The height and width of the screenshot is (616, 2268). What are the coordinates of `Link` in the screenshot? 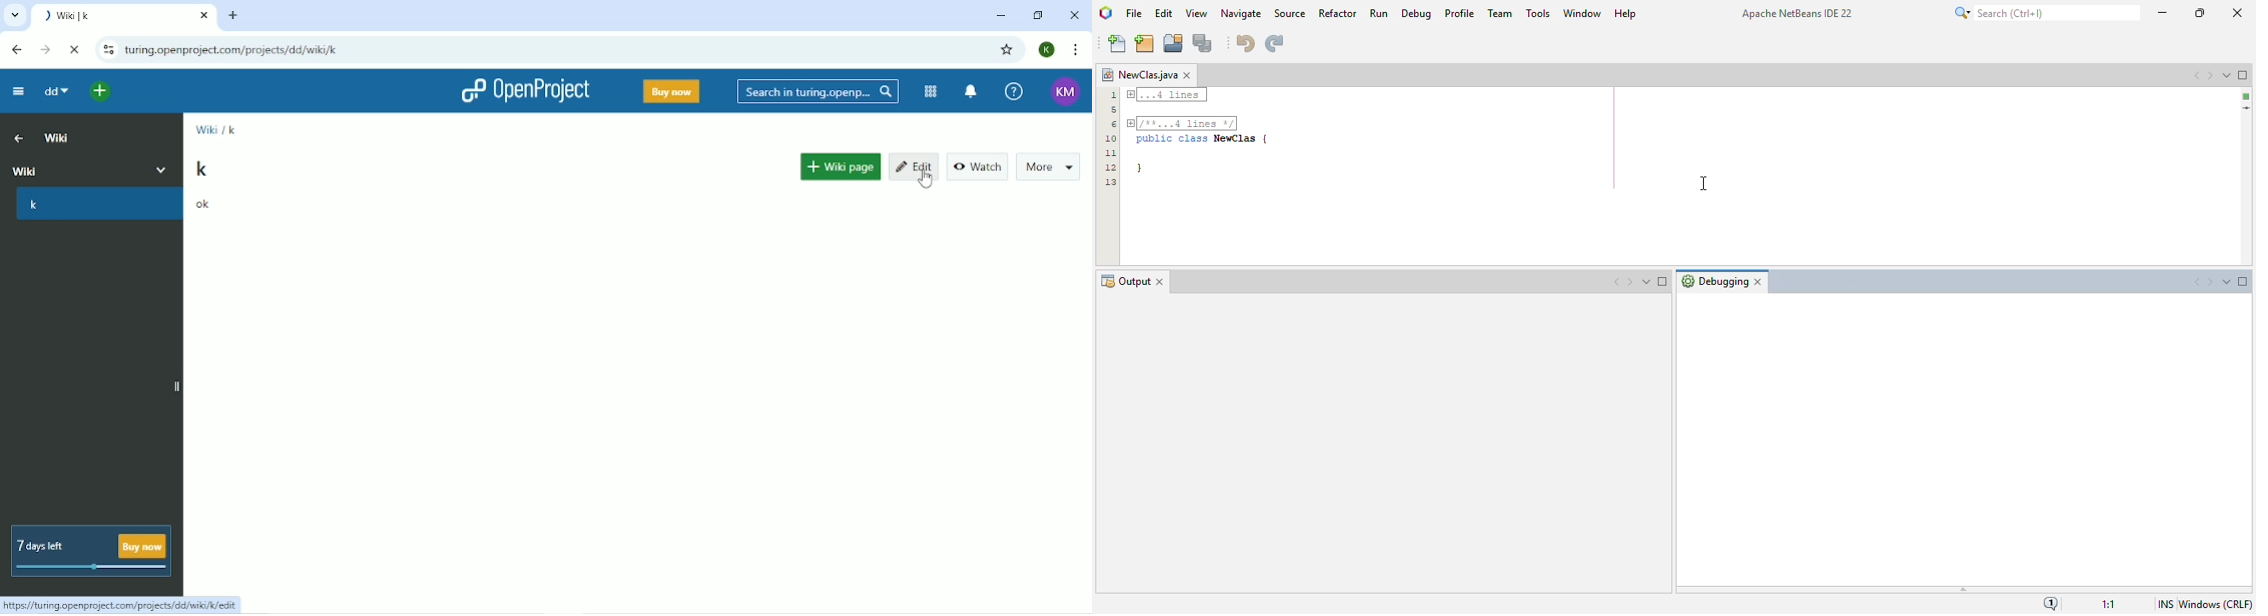 It's located at (125, 603).